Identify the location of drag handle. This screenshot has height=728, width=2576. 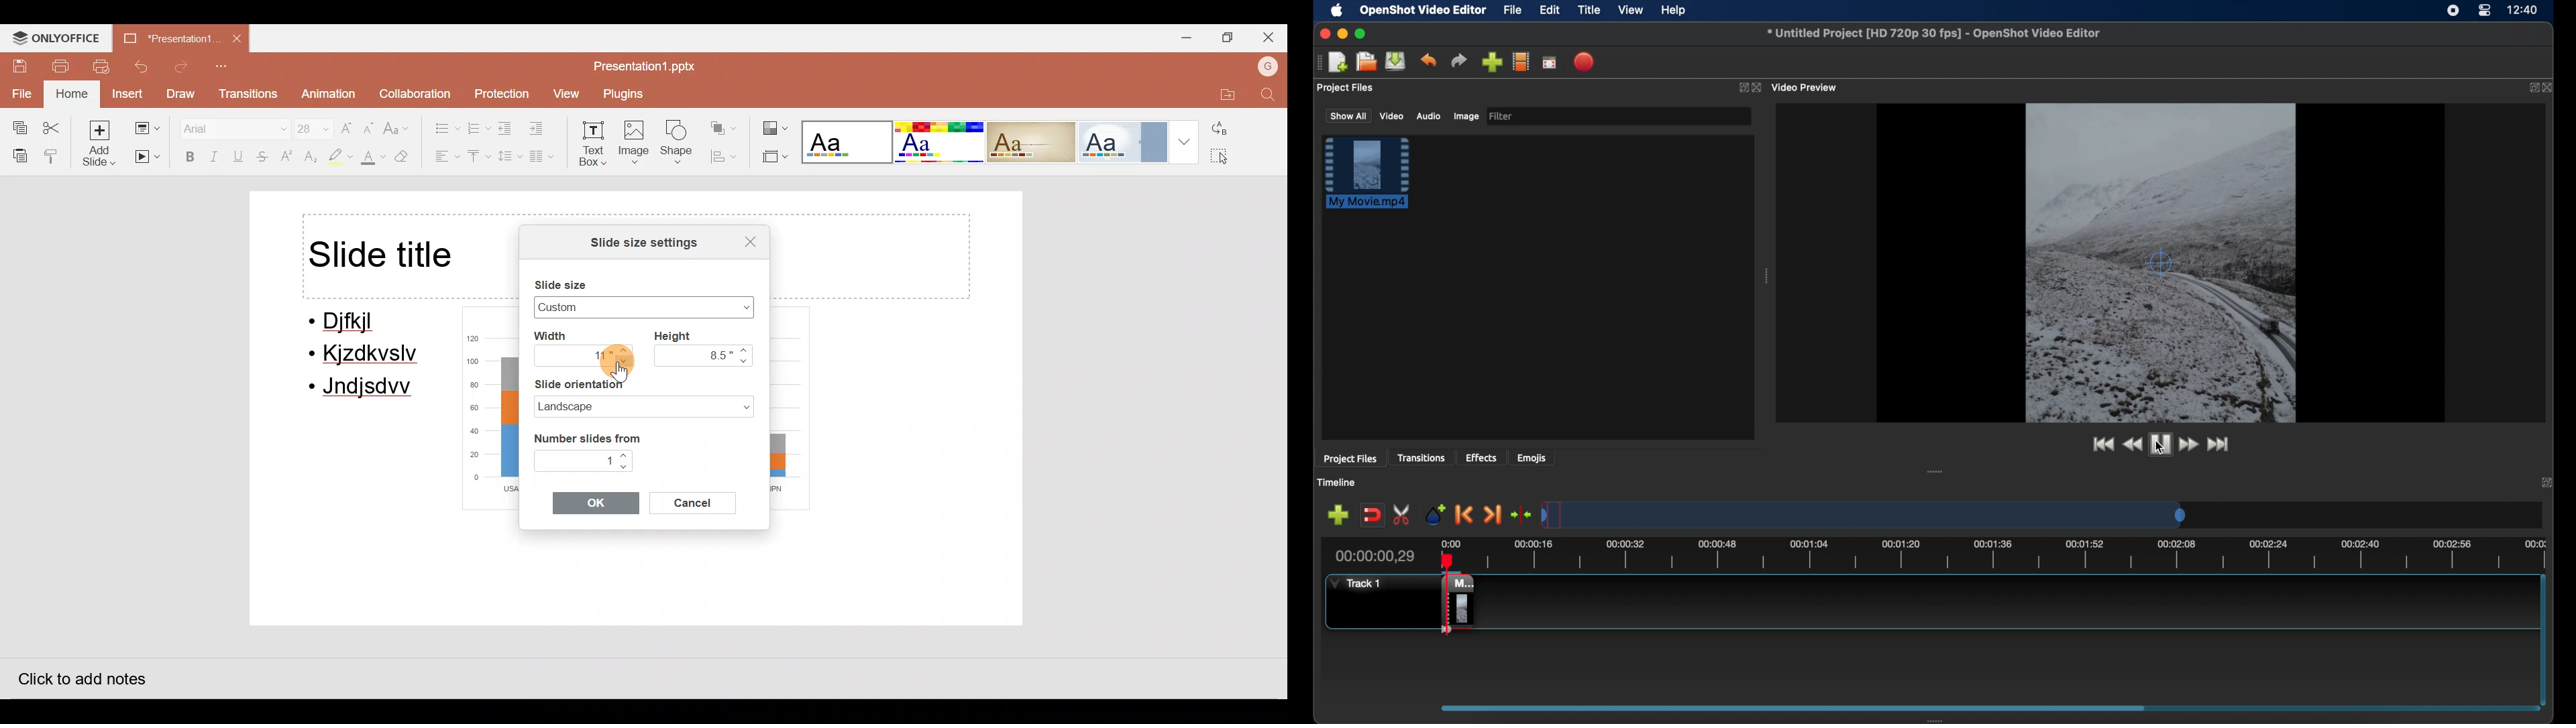
(1933, 472).